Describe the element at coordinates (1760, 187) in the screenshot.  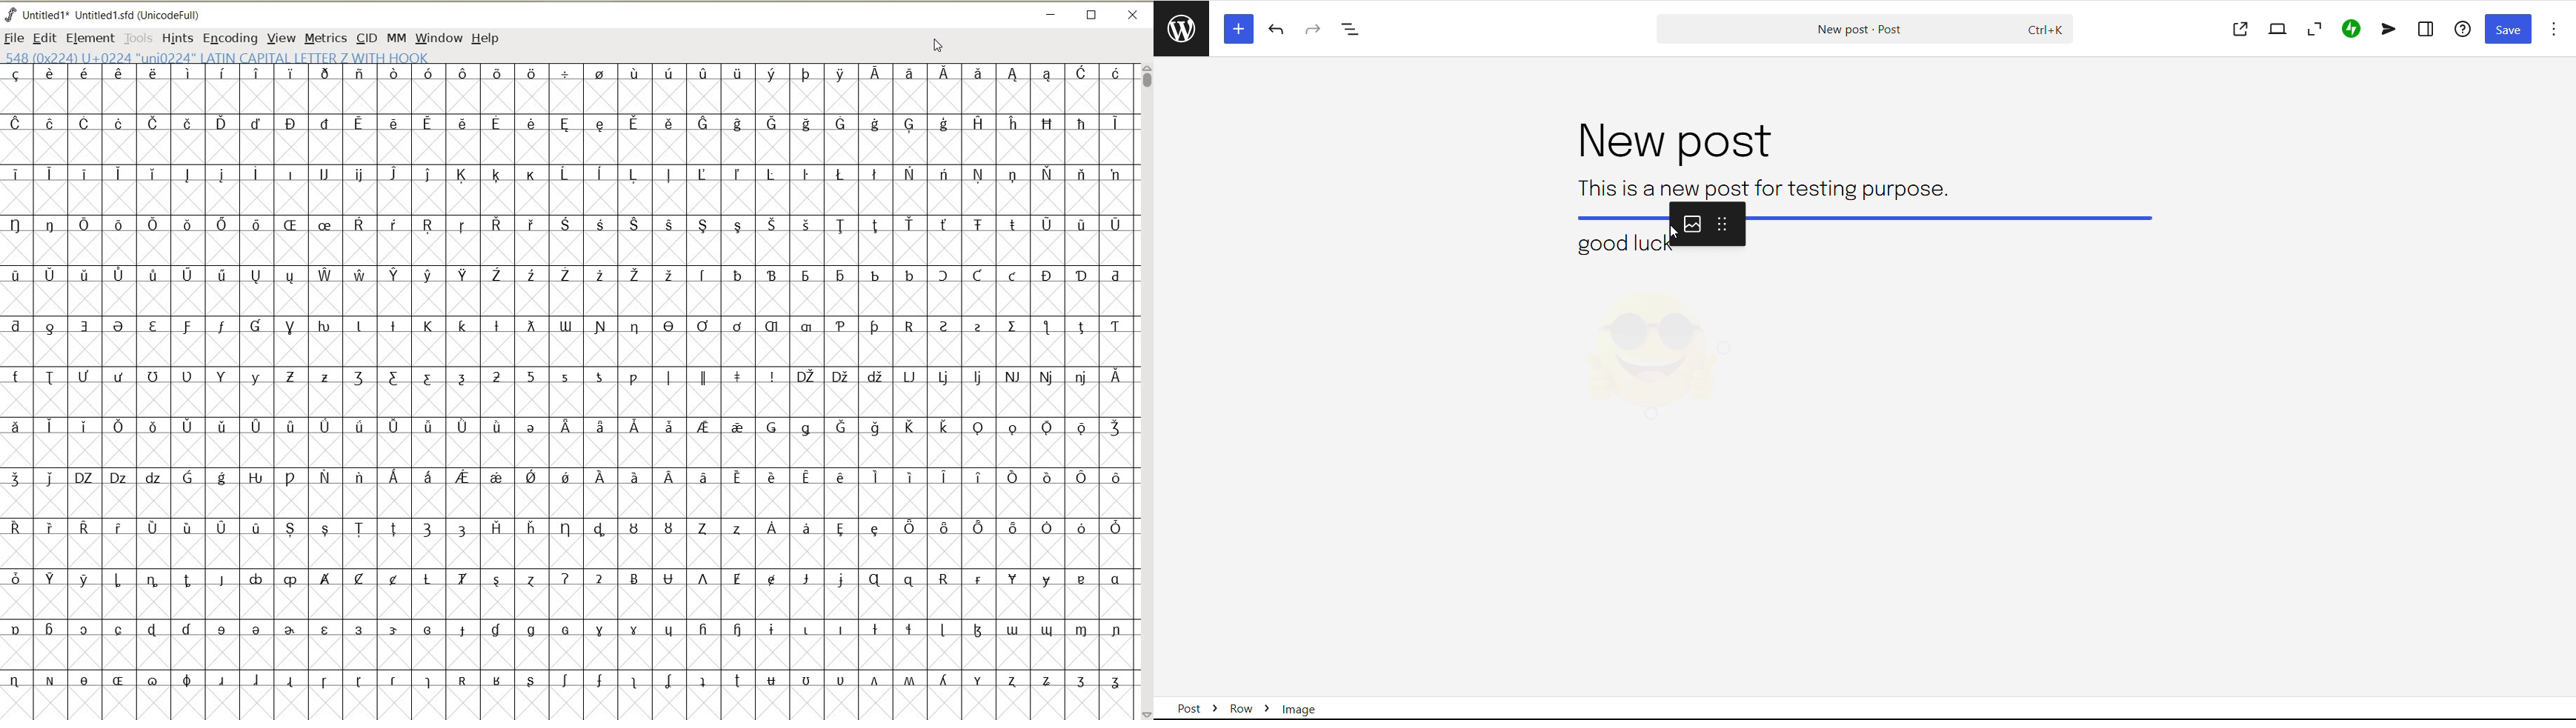
I see `text block 1` at that location.